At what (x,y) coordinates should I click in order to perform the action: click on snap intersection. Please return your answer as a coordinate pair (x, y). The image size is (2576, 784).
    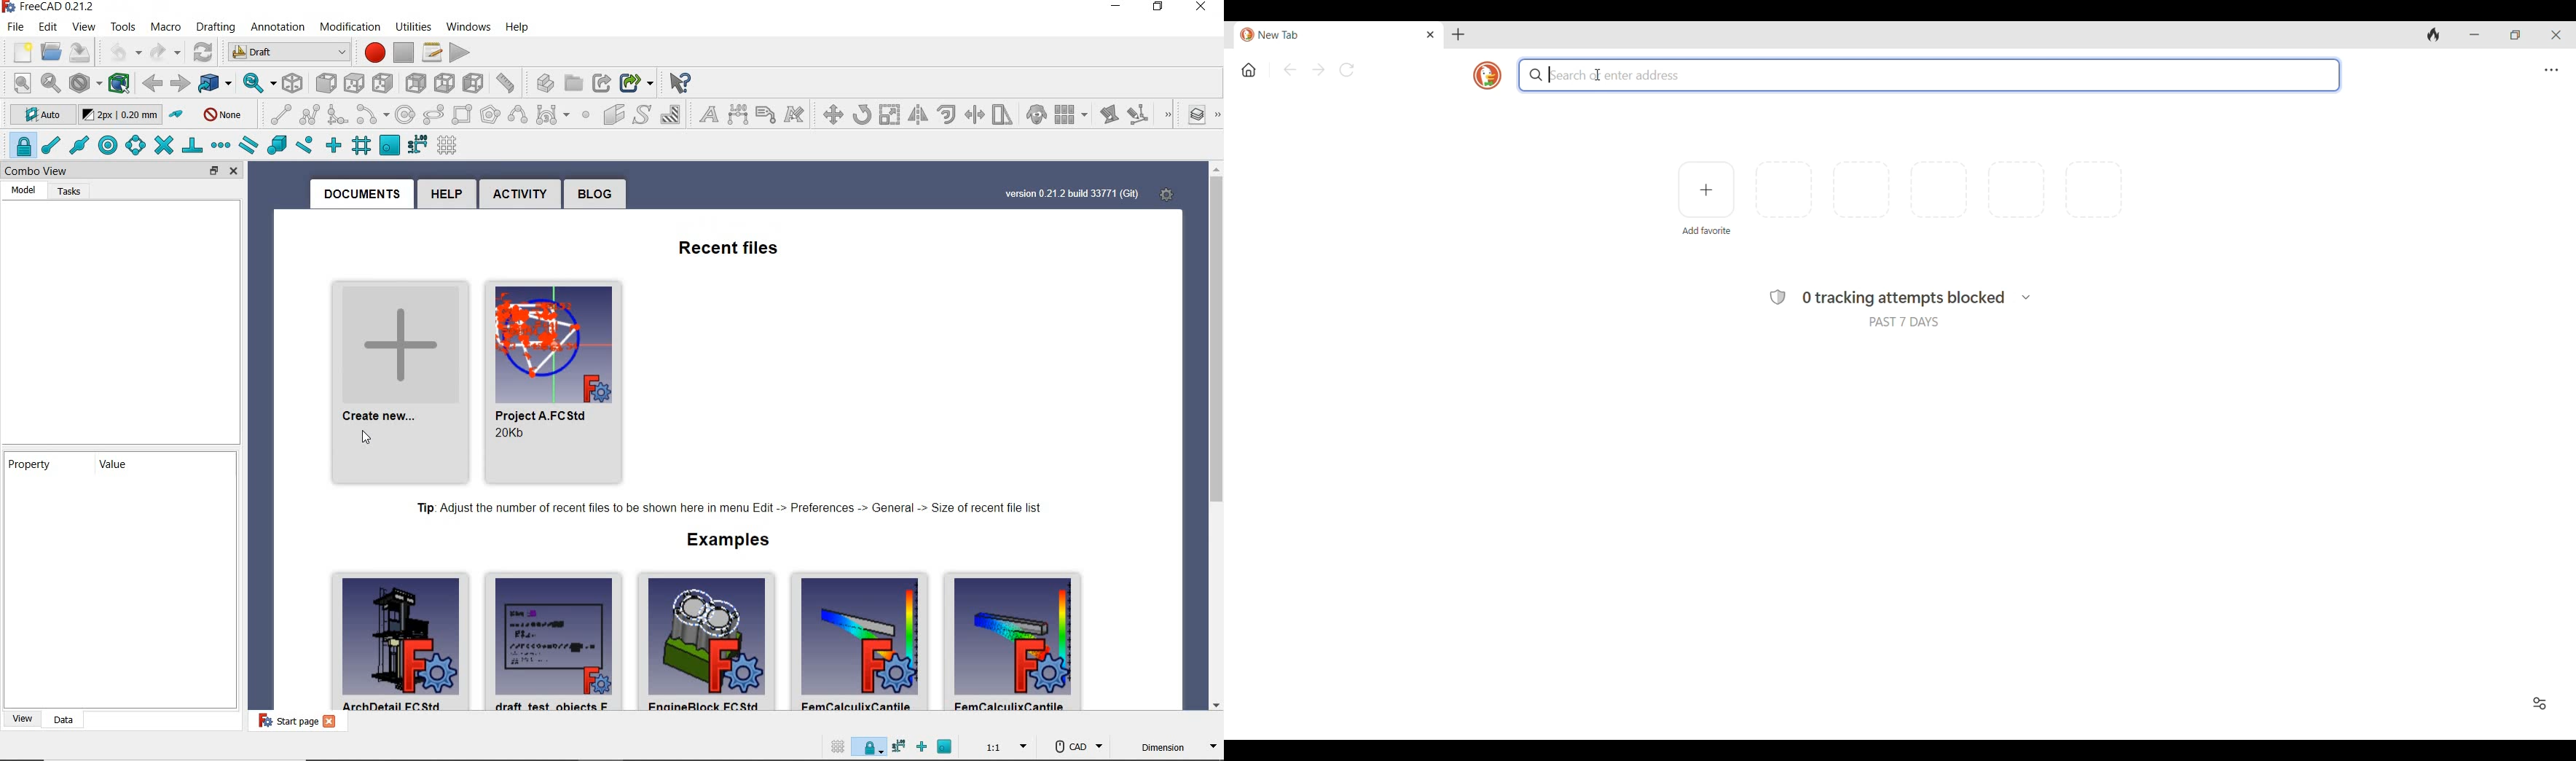
    Looking at the image, I should click on (165, 144).